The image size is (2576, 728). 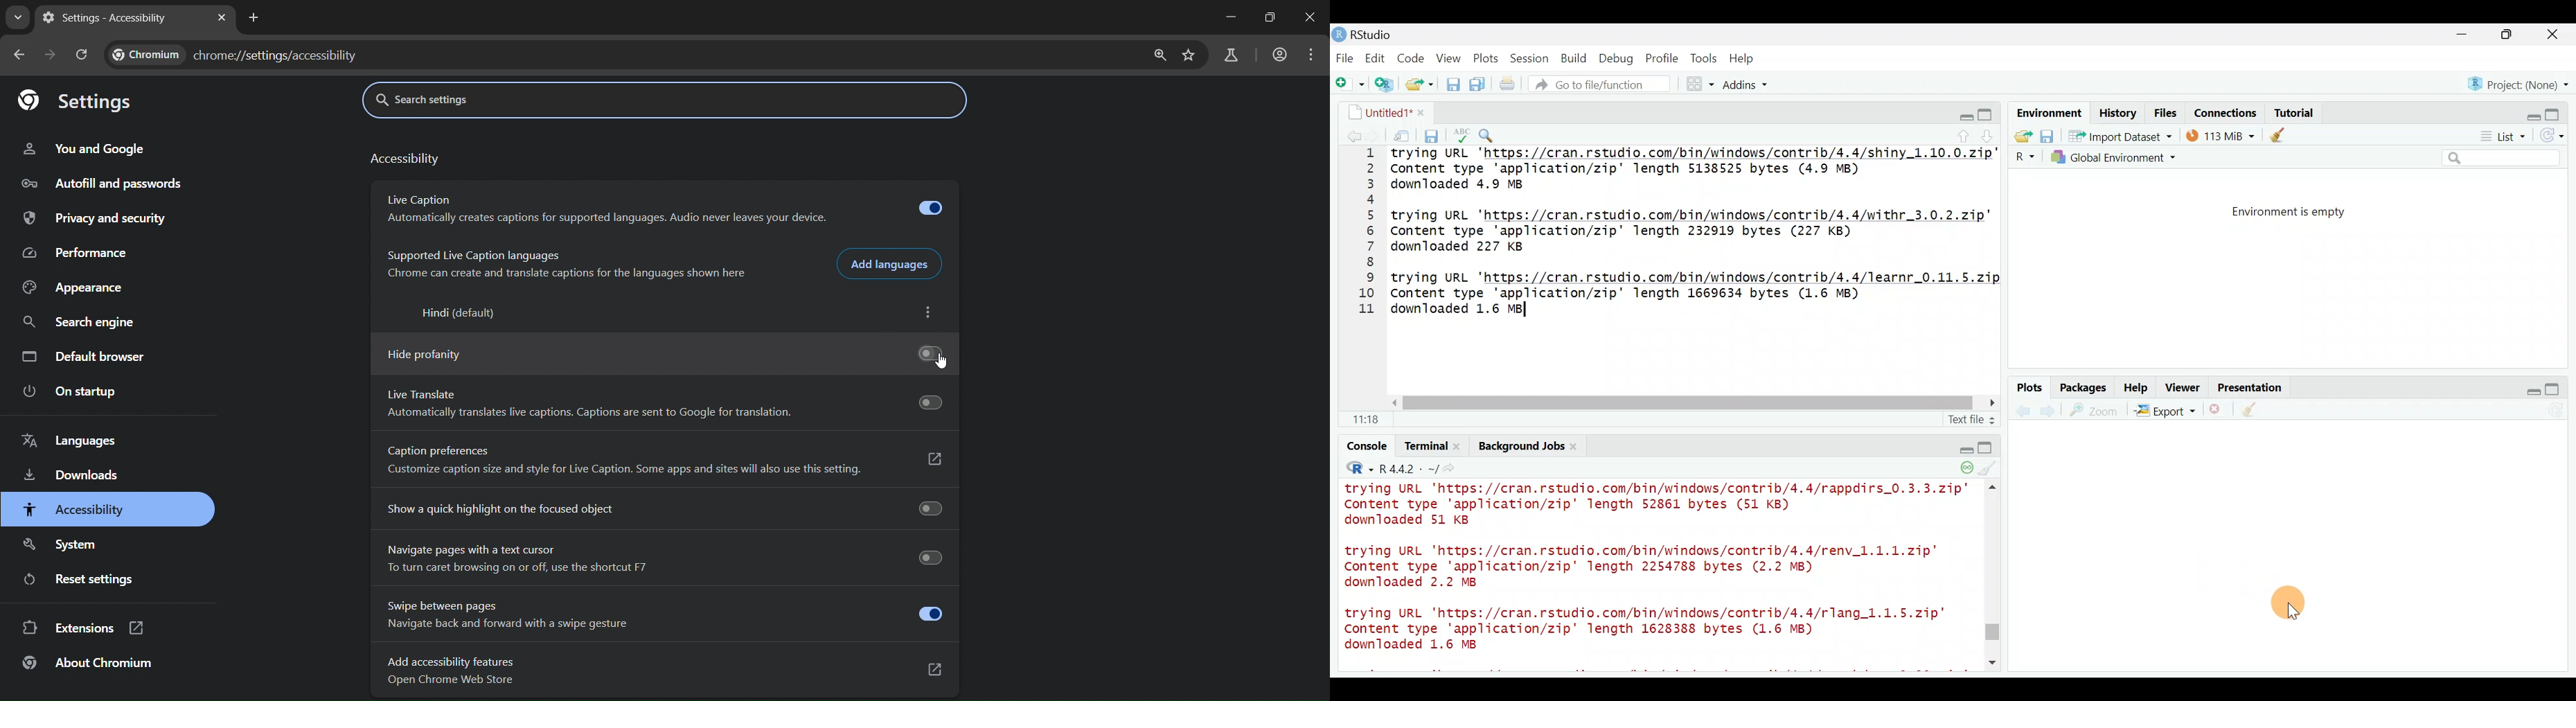 What do you see at coordinates (2022, 411) in the screenshot?
I see `next plot` at bounding box center [2022, 411].